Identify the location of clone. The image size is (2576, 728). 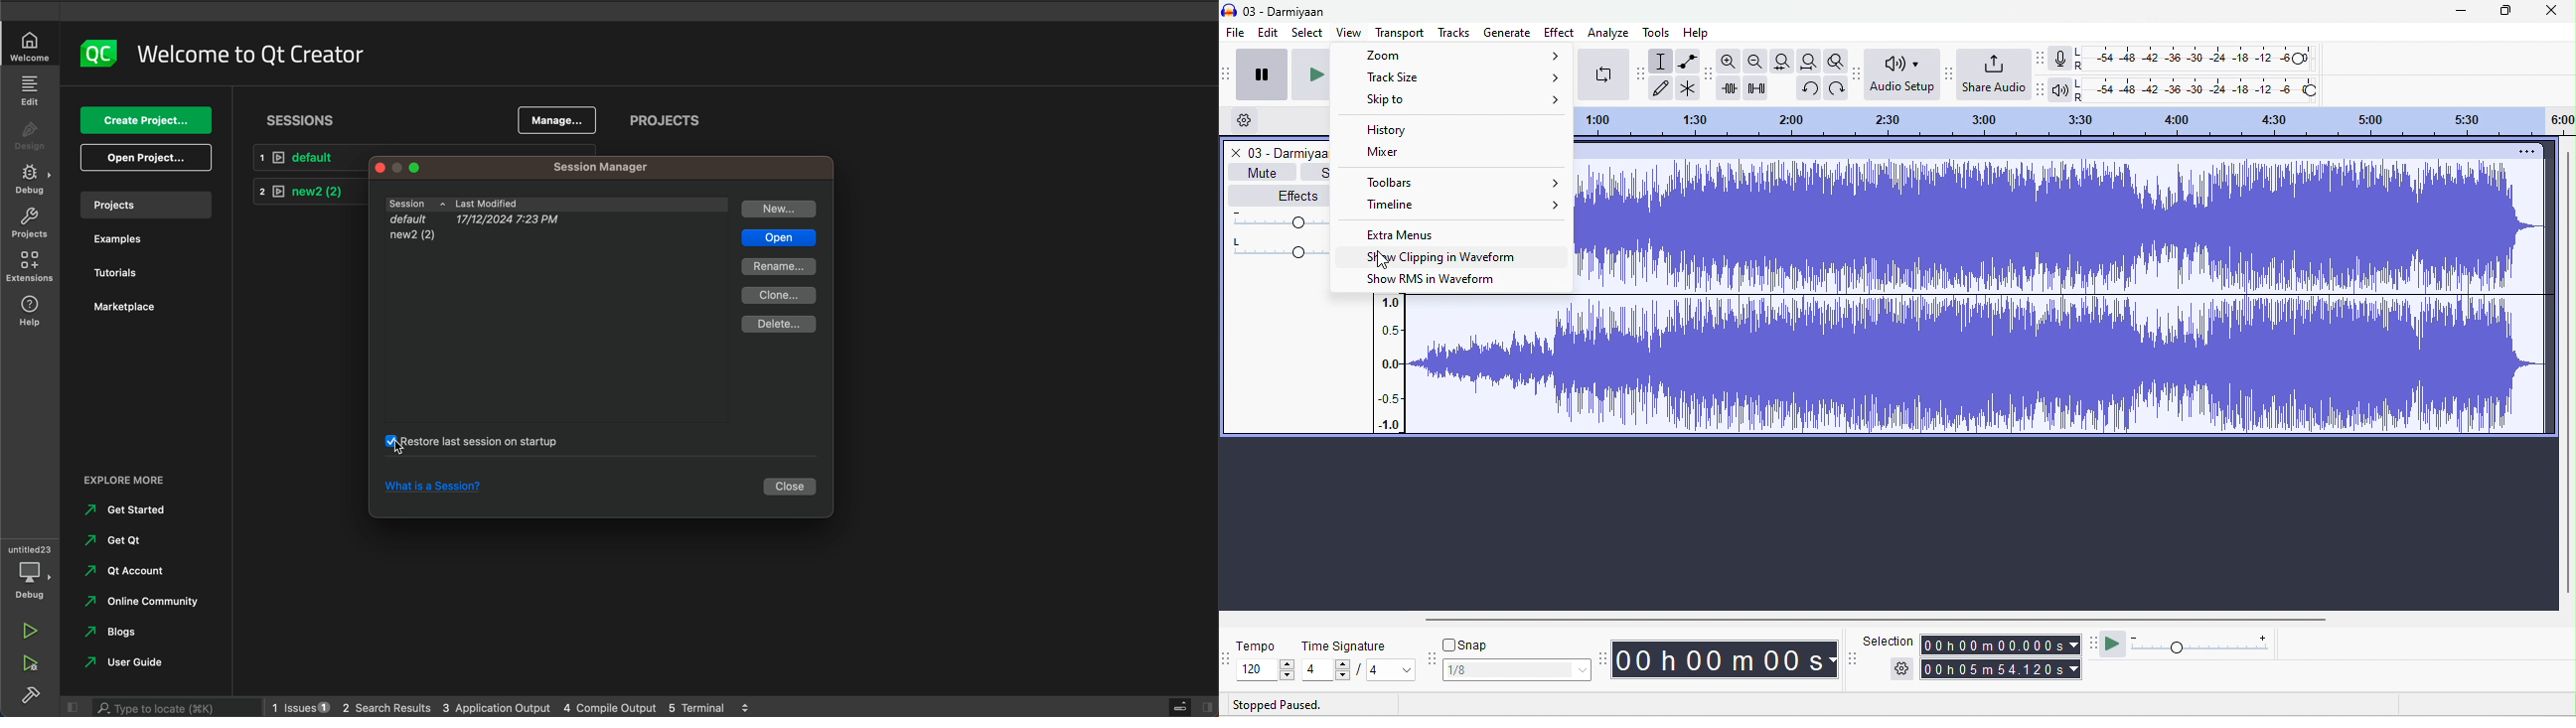
(777, 295).